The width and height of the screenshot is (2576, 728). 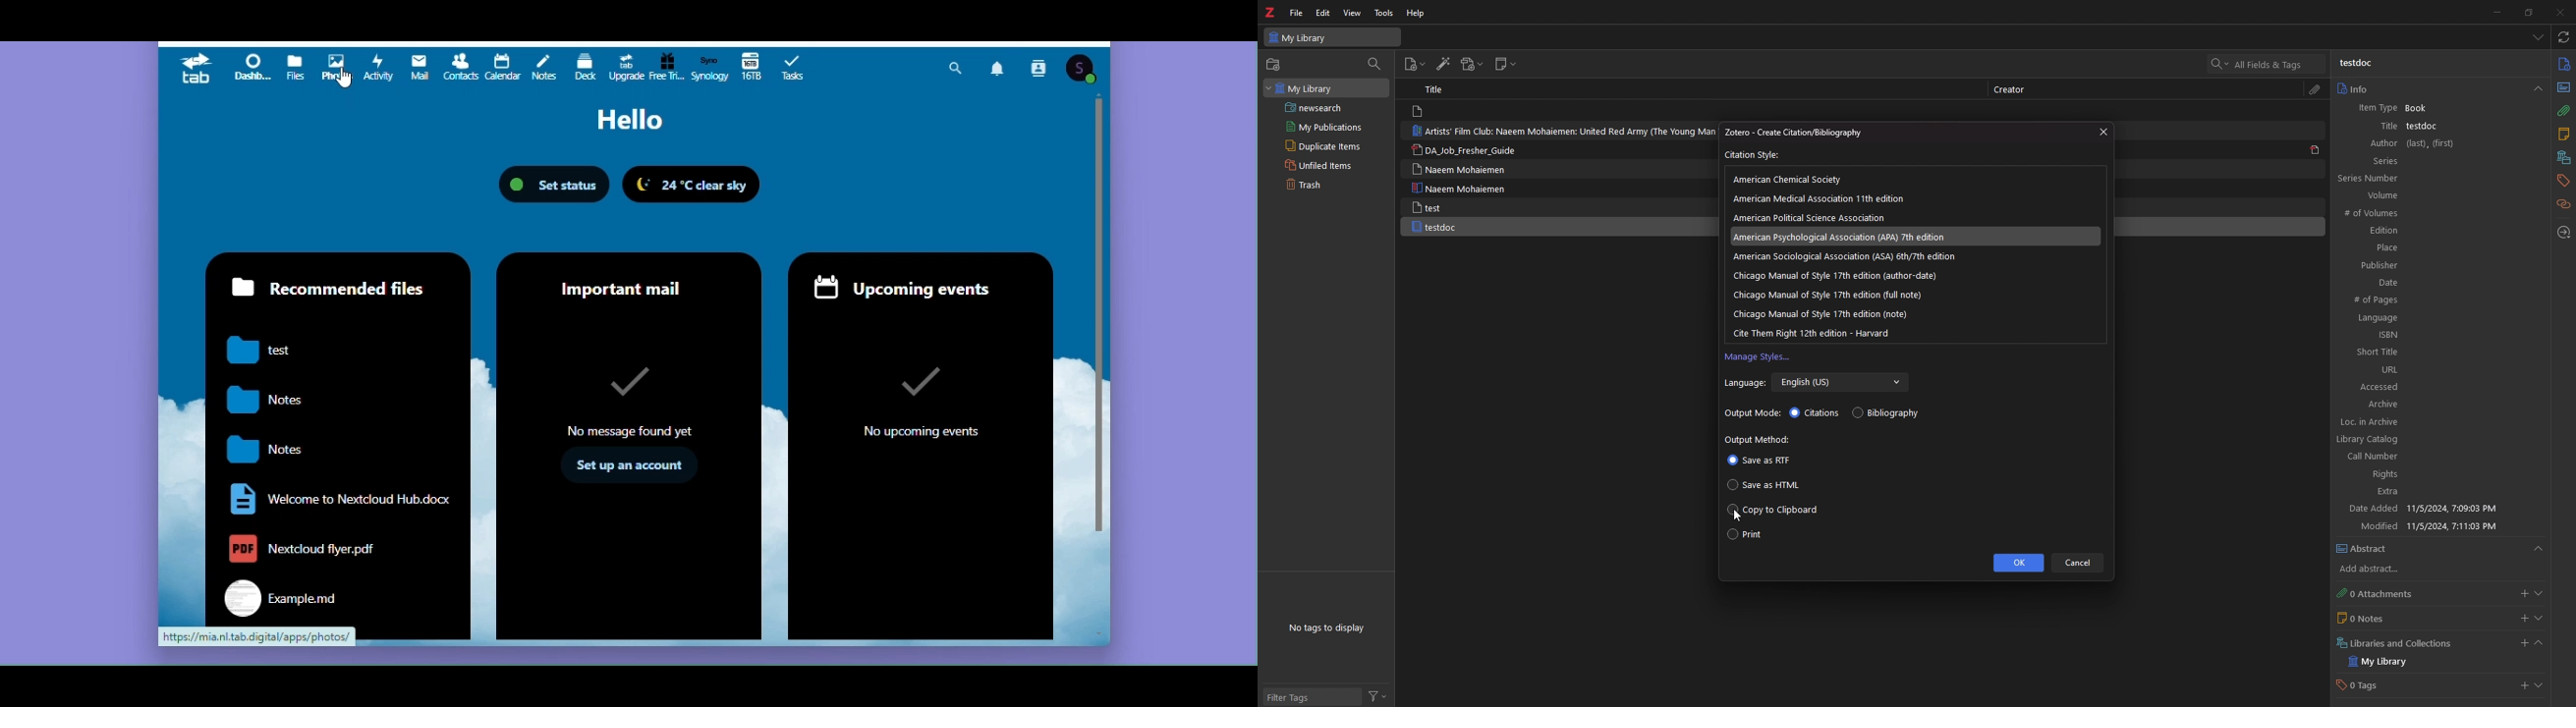 What do you see at coordinates (2358, 63) in the screenshot?
I see `testdoc` at bounding box center [2358, 63].